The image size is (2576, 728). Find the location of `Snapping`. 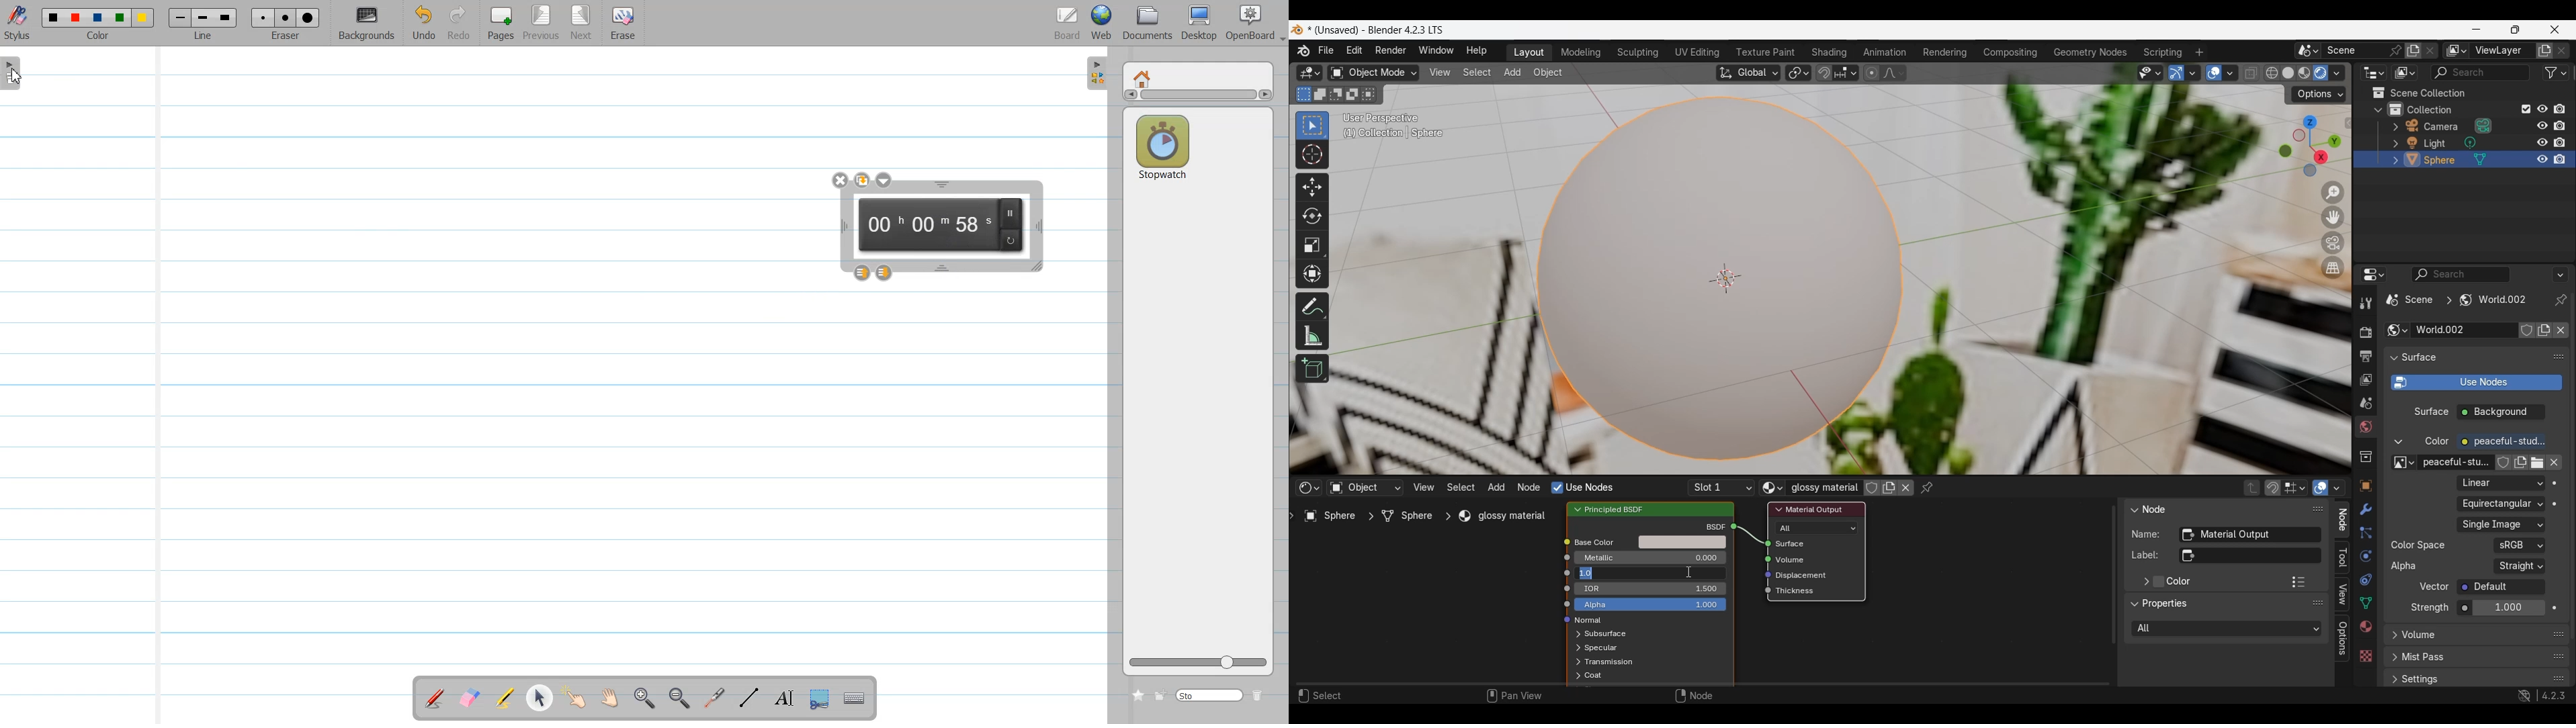

Snapping is located at coordinates (1845, 72).